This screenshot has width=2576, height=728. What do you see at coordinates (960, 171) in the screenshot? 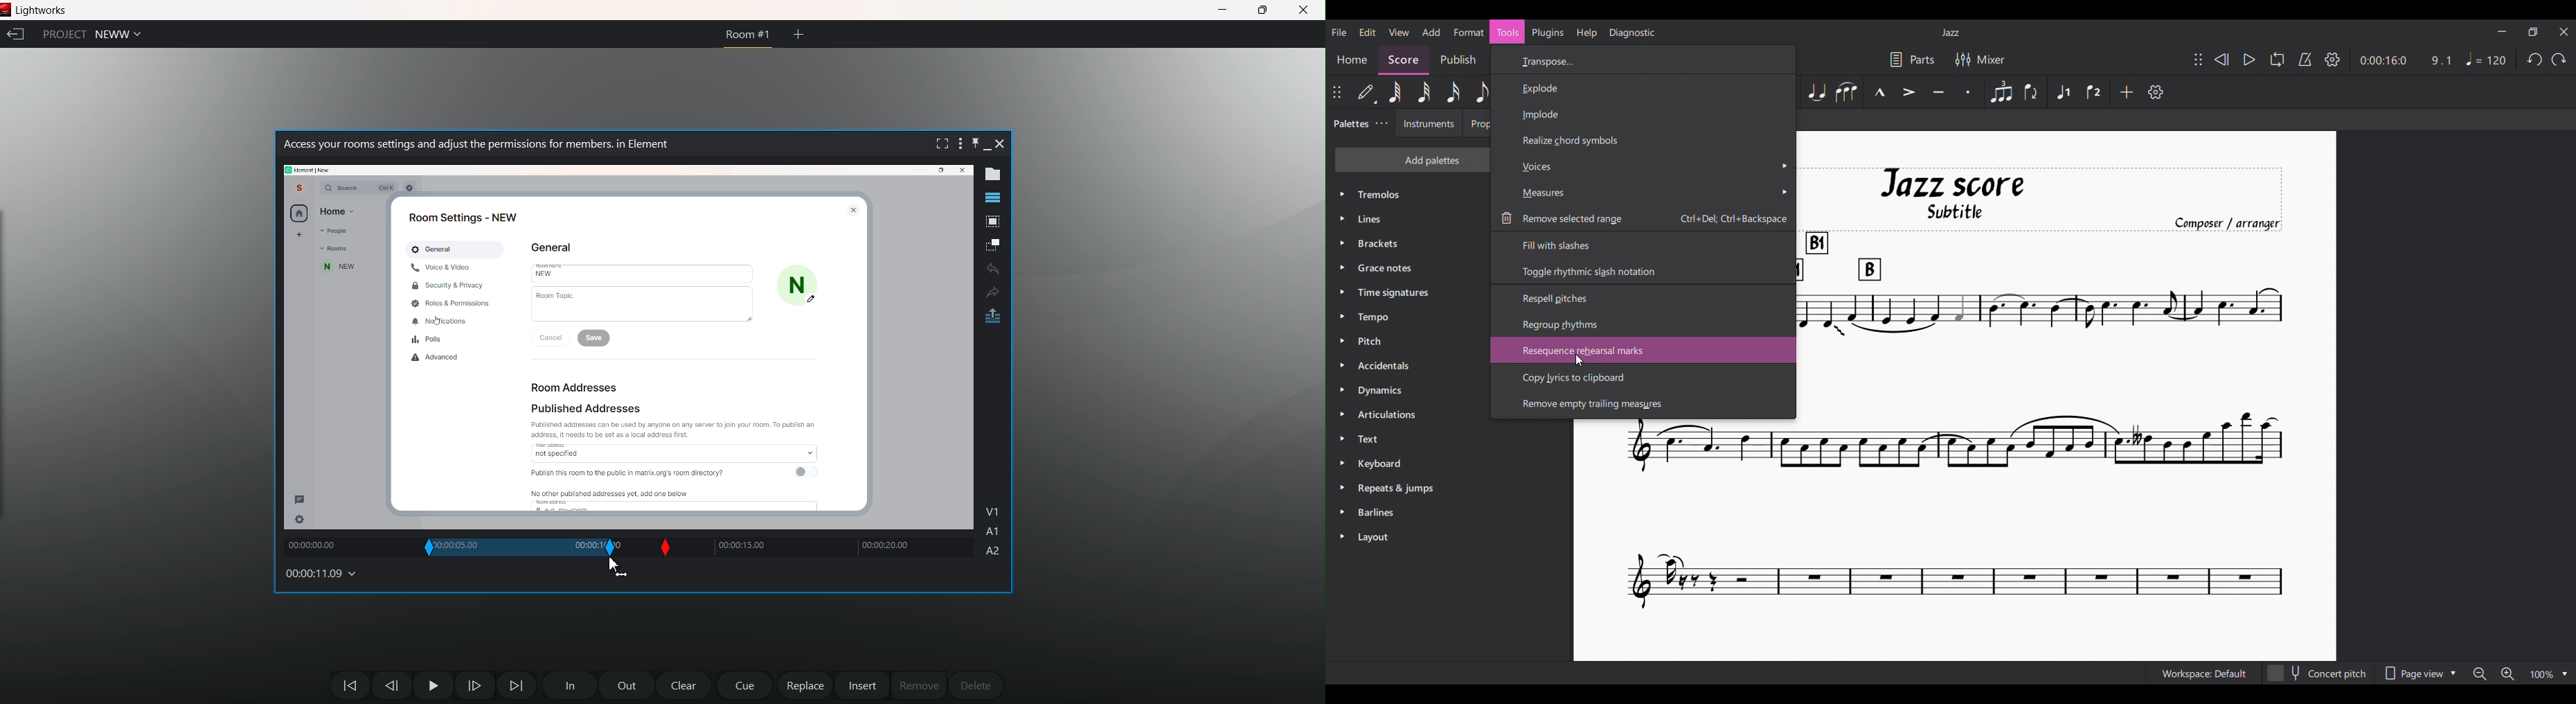
I see `close` at bounding box center [960, 171].